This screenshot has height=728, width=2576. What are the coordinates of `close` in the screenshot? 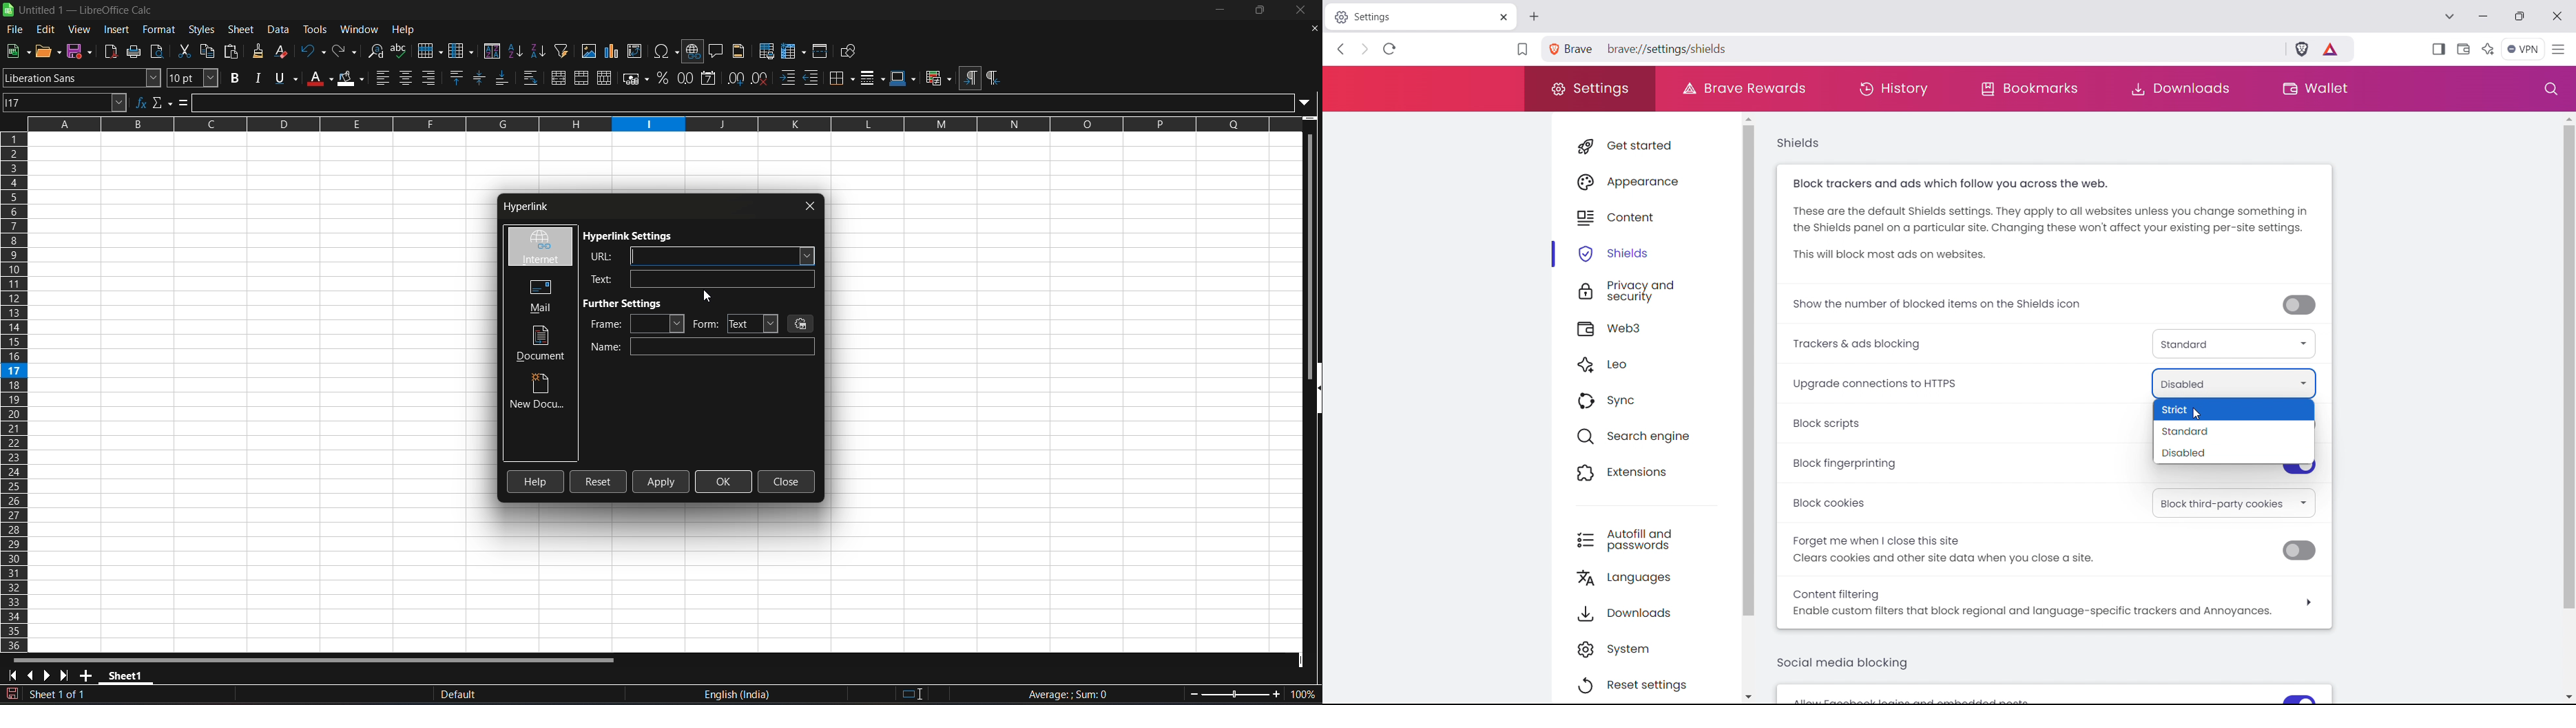 It's located at (787, 482).